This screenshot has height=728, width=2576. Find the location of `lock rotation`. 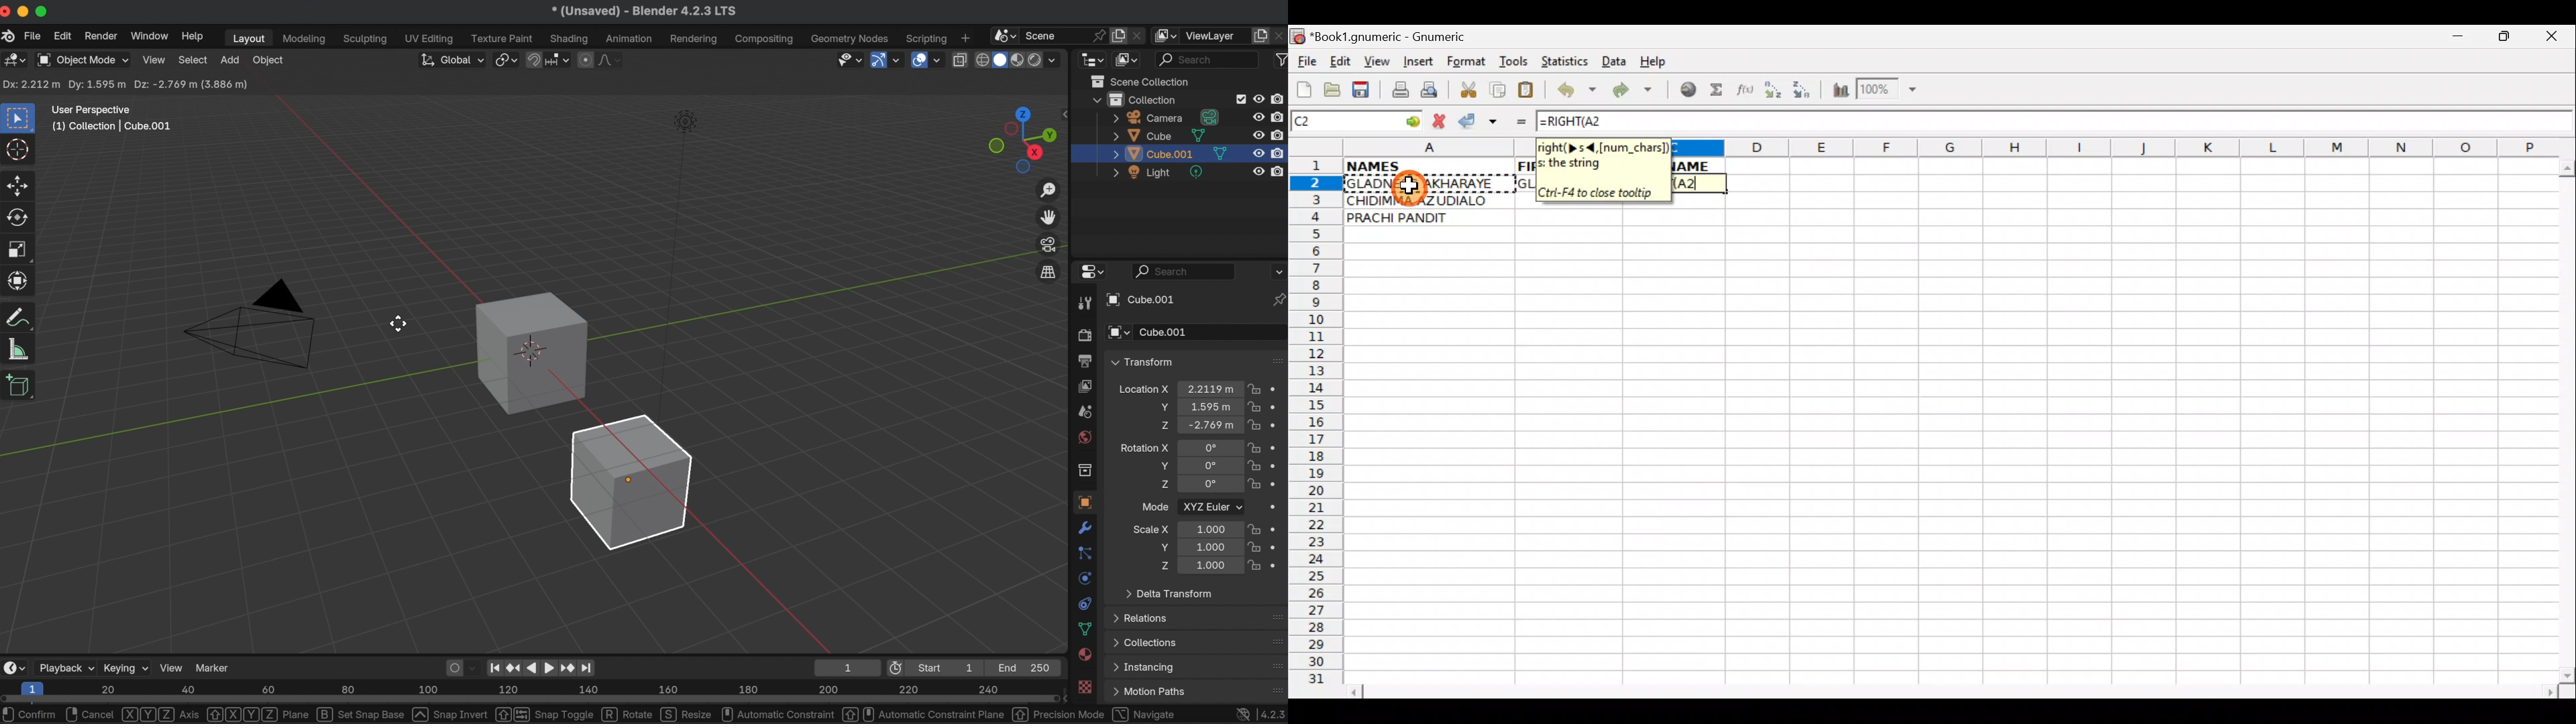

lock rotation is located at coordinates (1256, 485).